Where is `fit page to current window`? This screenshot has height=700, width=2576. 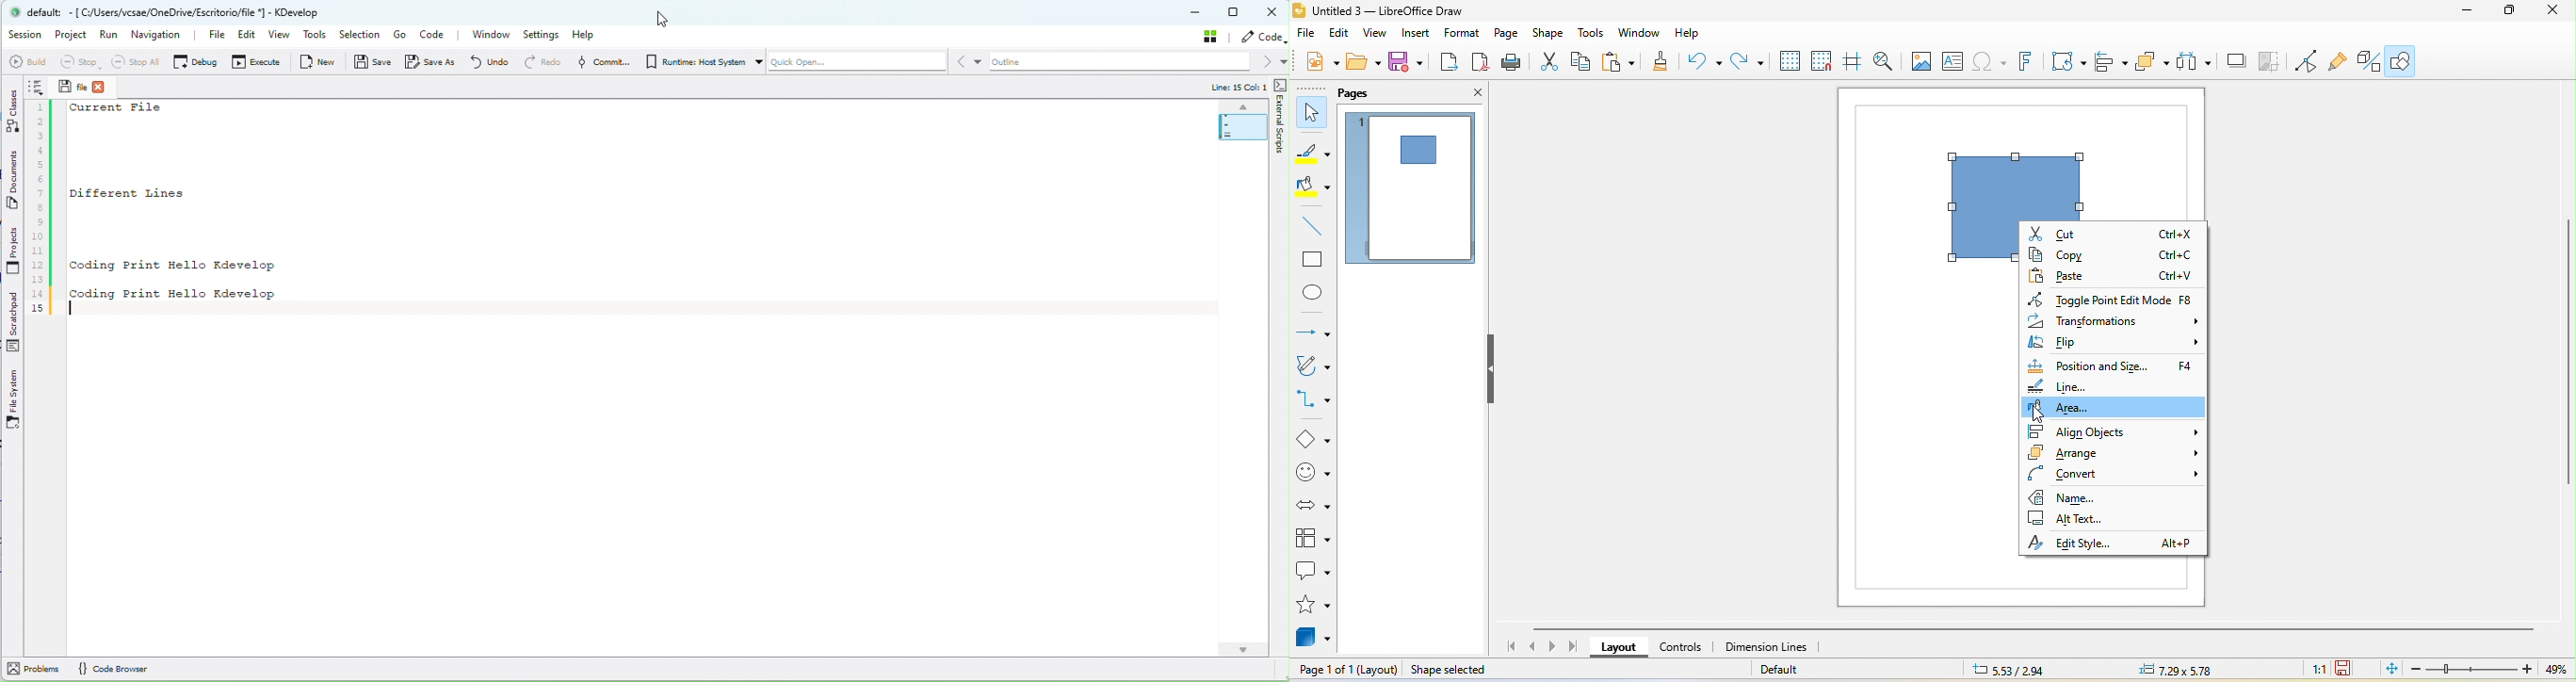
fit page to current window is located at coordinates (2389, 670).